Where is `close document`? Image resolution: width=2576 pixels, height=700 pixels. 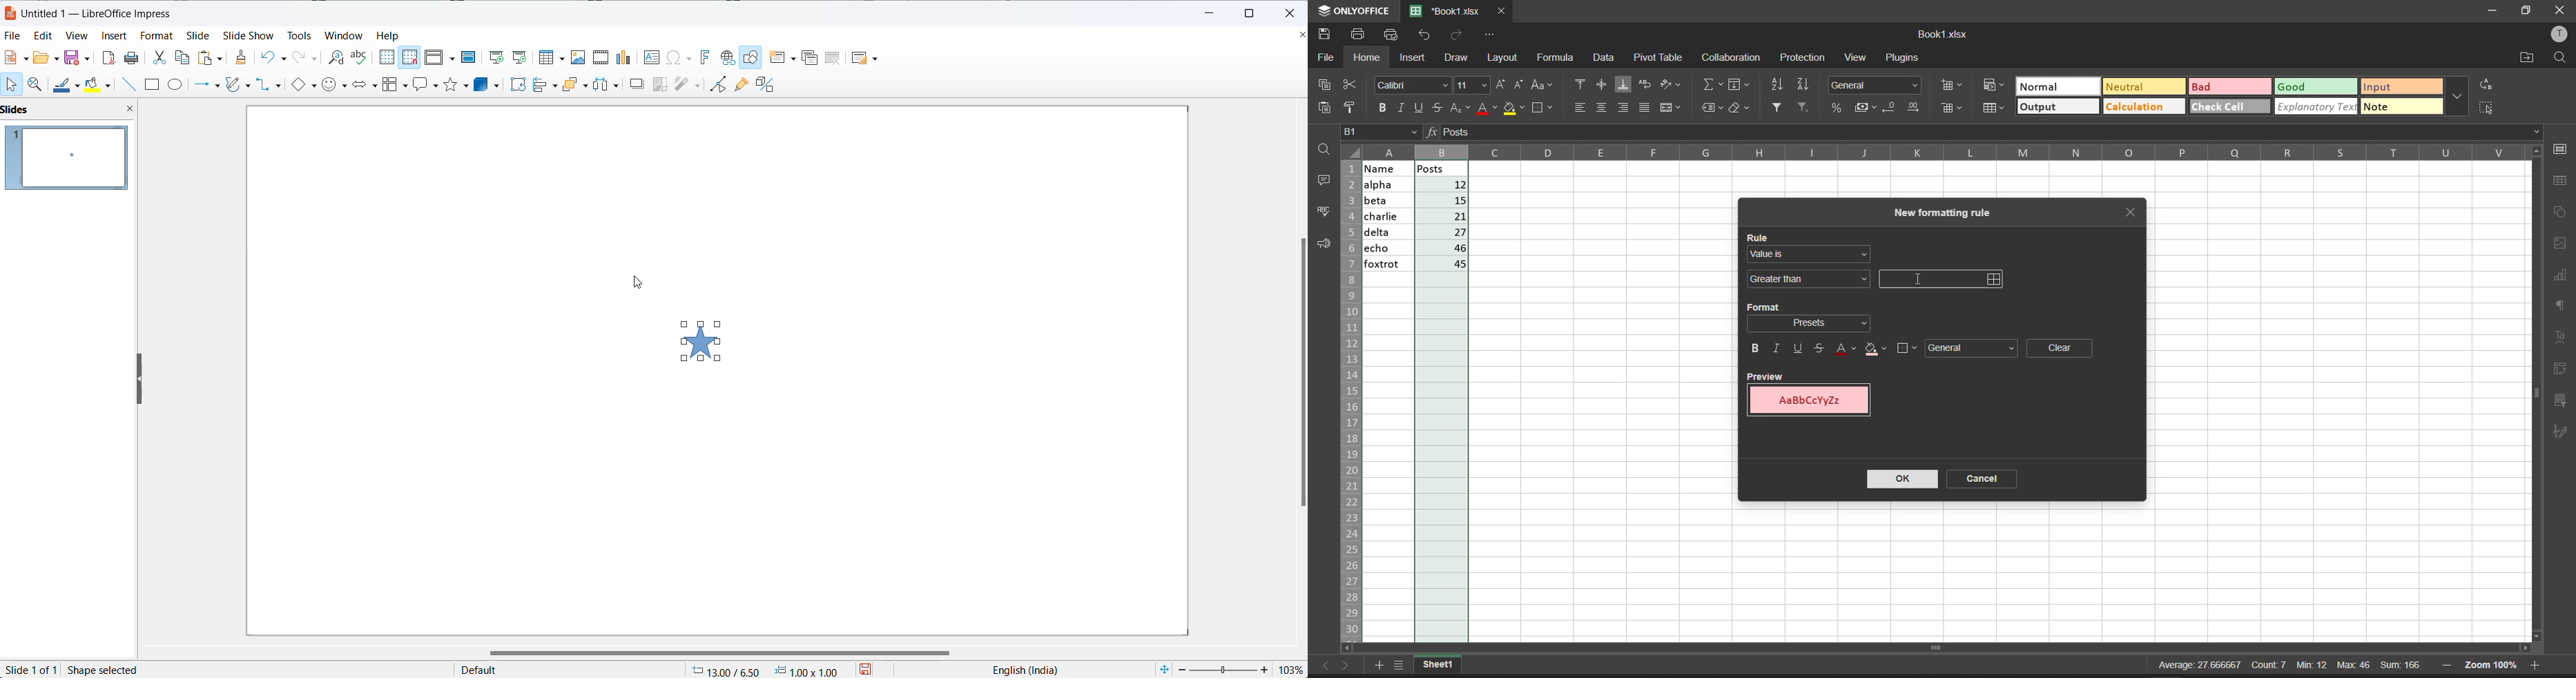
close document is located at coordinates (1299, 36).